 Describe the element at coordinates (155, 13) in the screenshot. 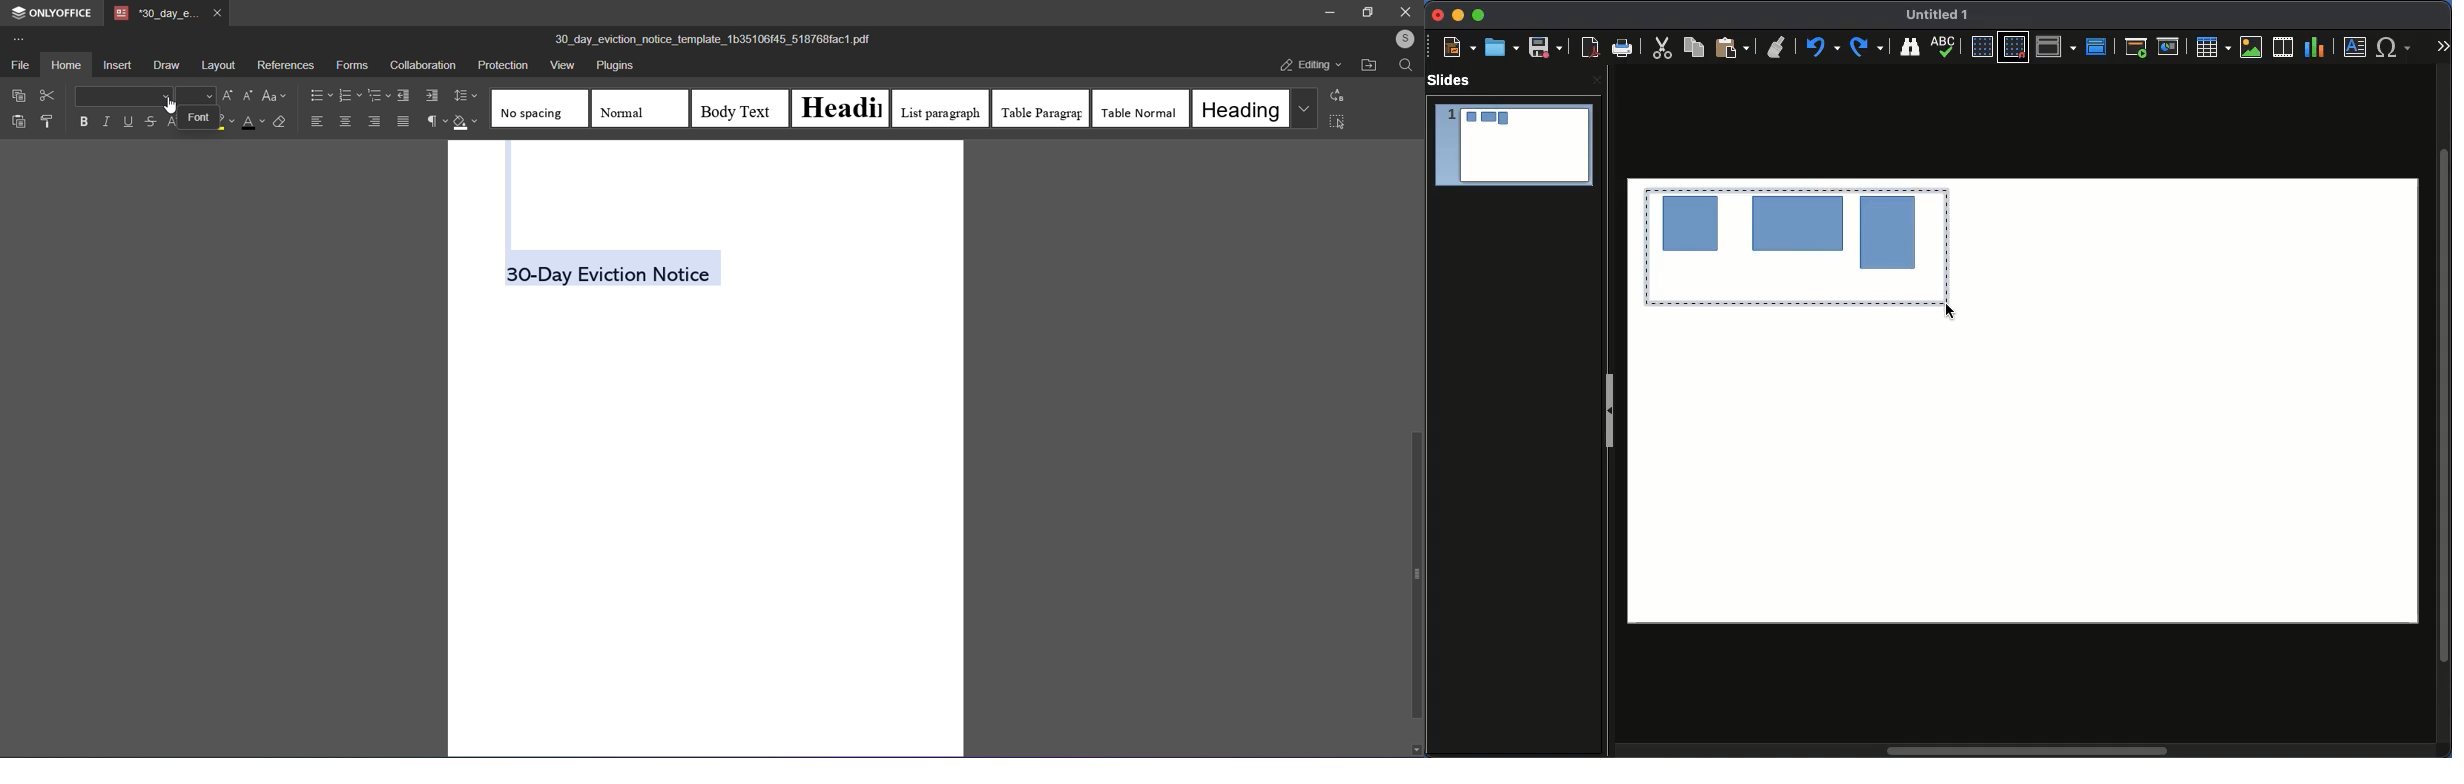

I see `tab name` at that location.